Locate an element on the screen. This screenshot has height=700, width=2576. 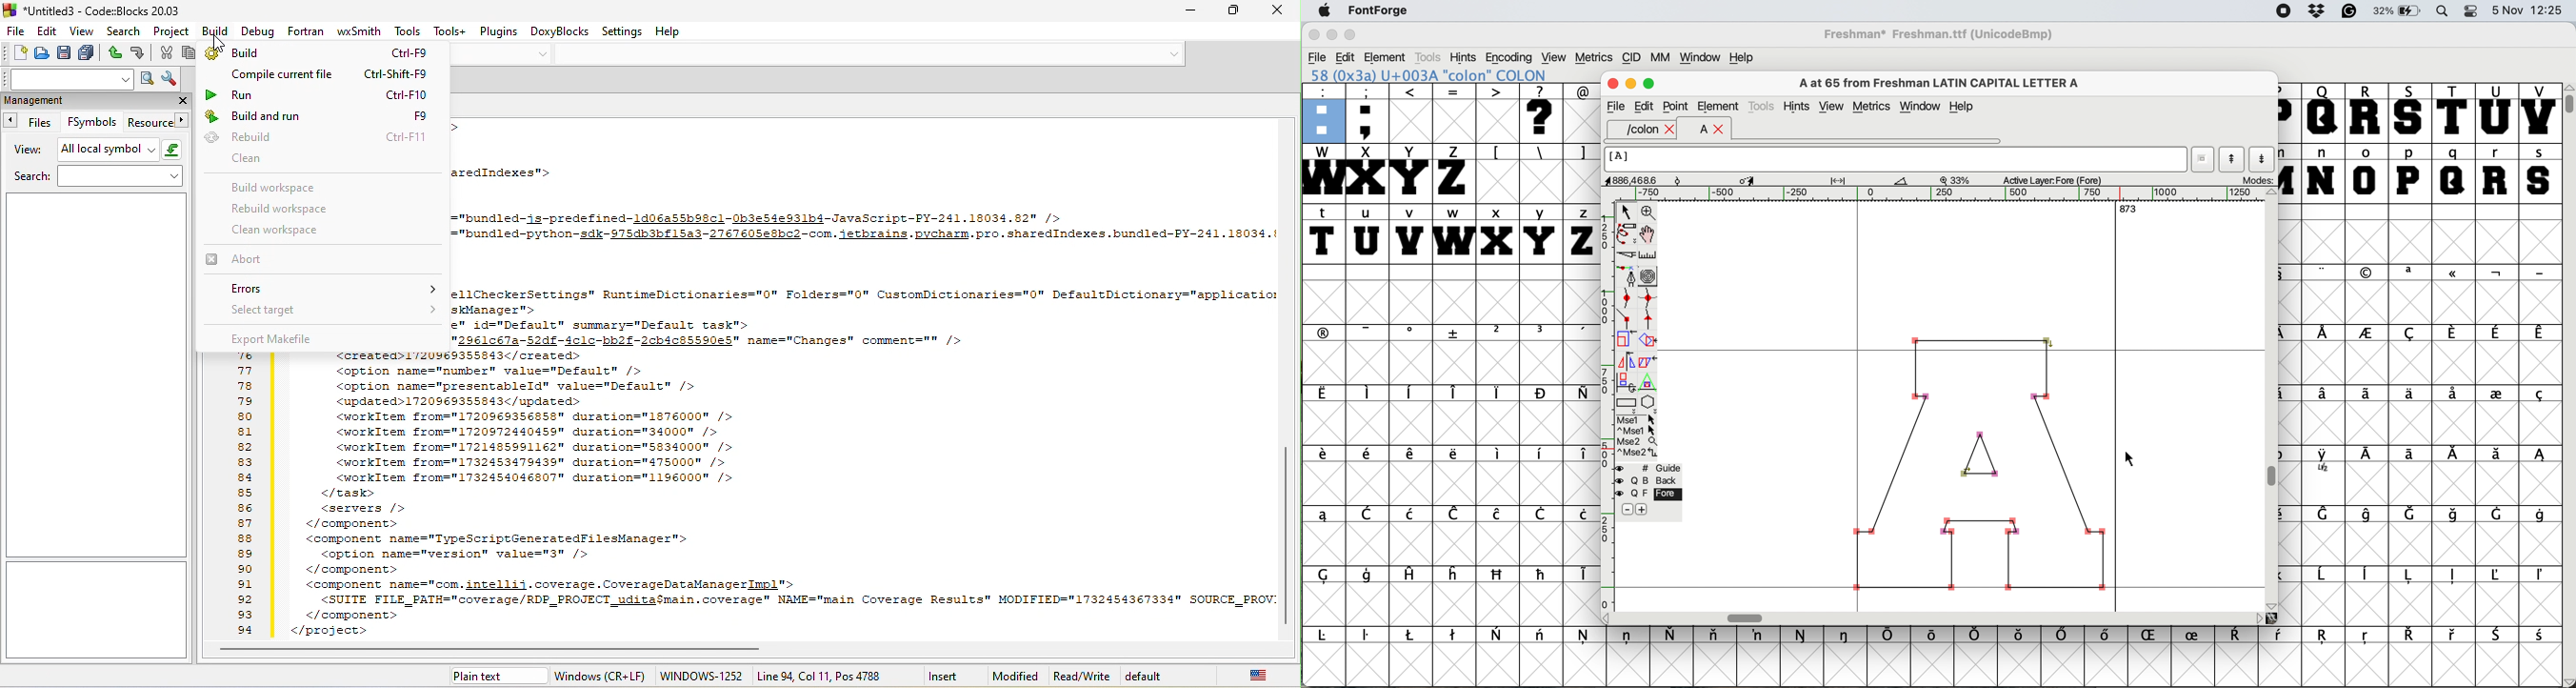
s is located at coordinates (2540, 173).